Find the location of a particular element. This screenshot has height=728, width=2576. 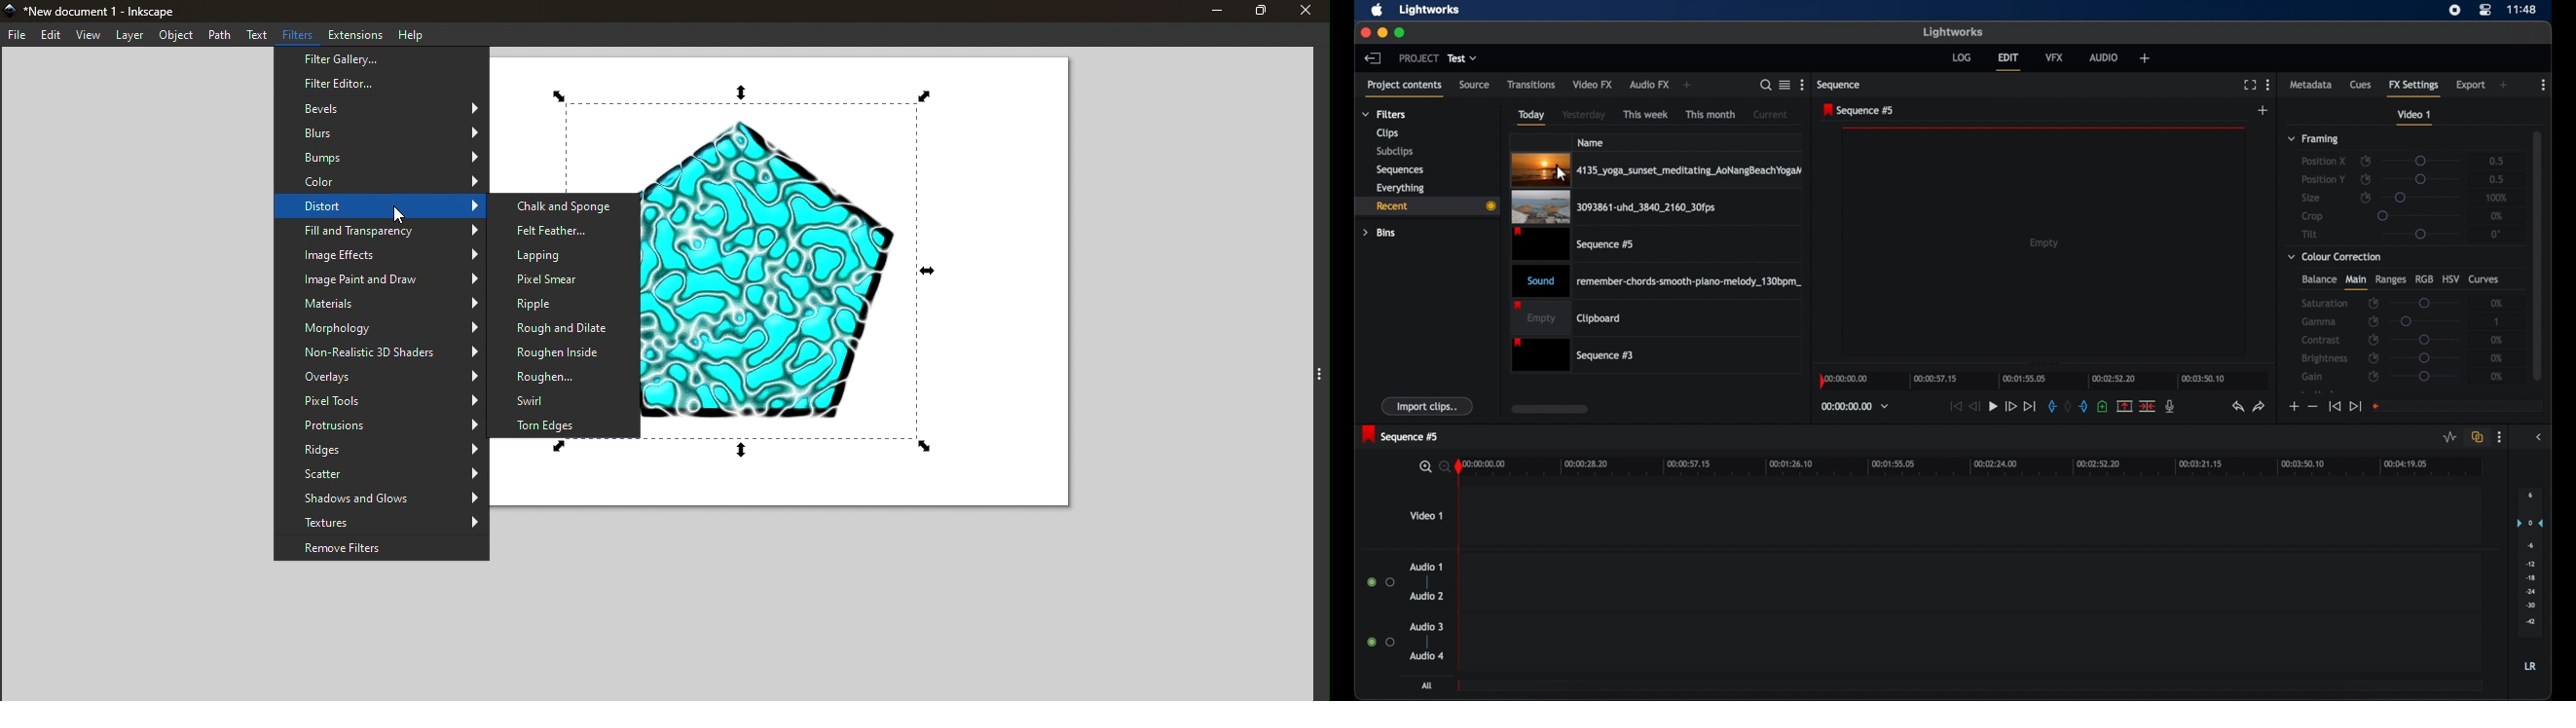

toggle auto track sync is located at coordinates (2475, 436).